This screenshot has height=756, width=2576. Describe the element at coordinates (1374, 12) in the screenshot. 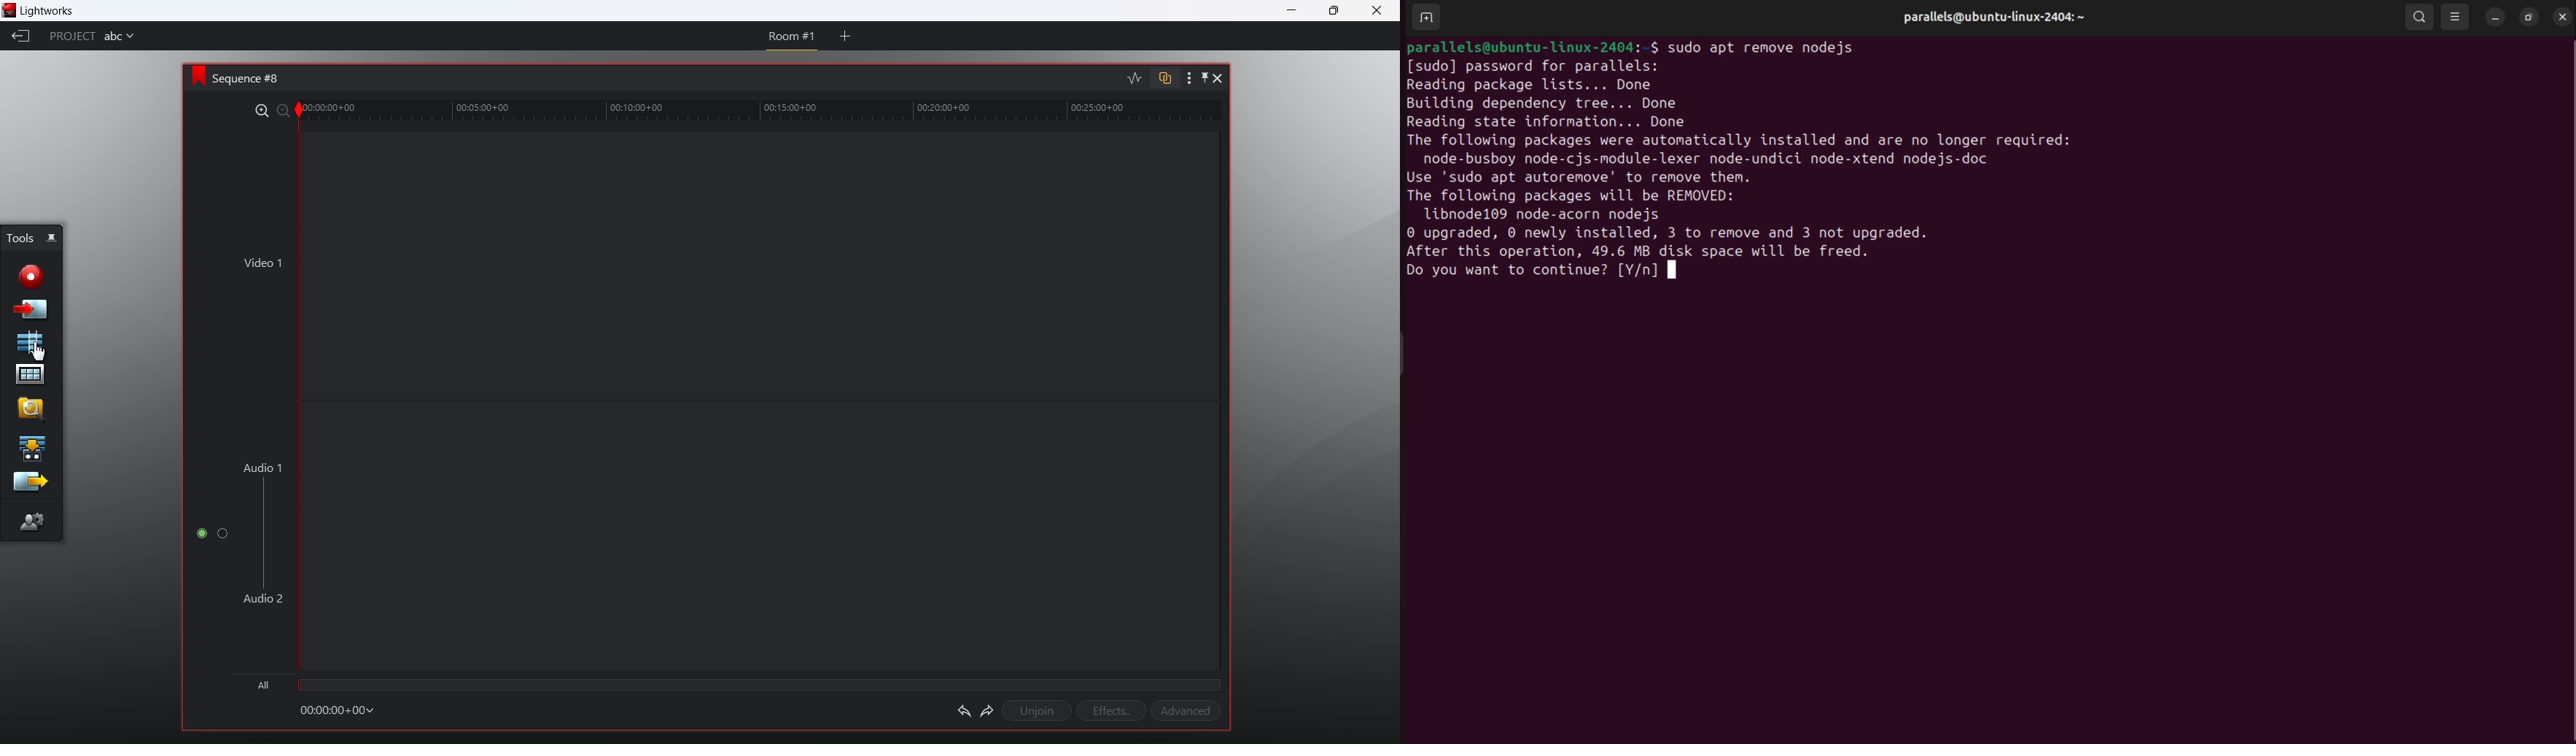

I see `close` at that location.